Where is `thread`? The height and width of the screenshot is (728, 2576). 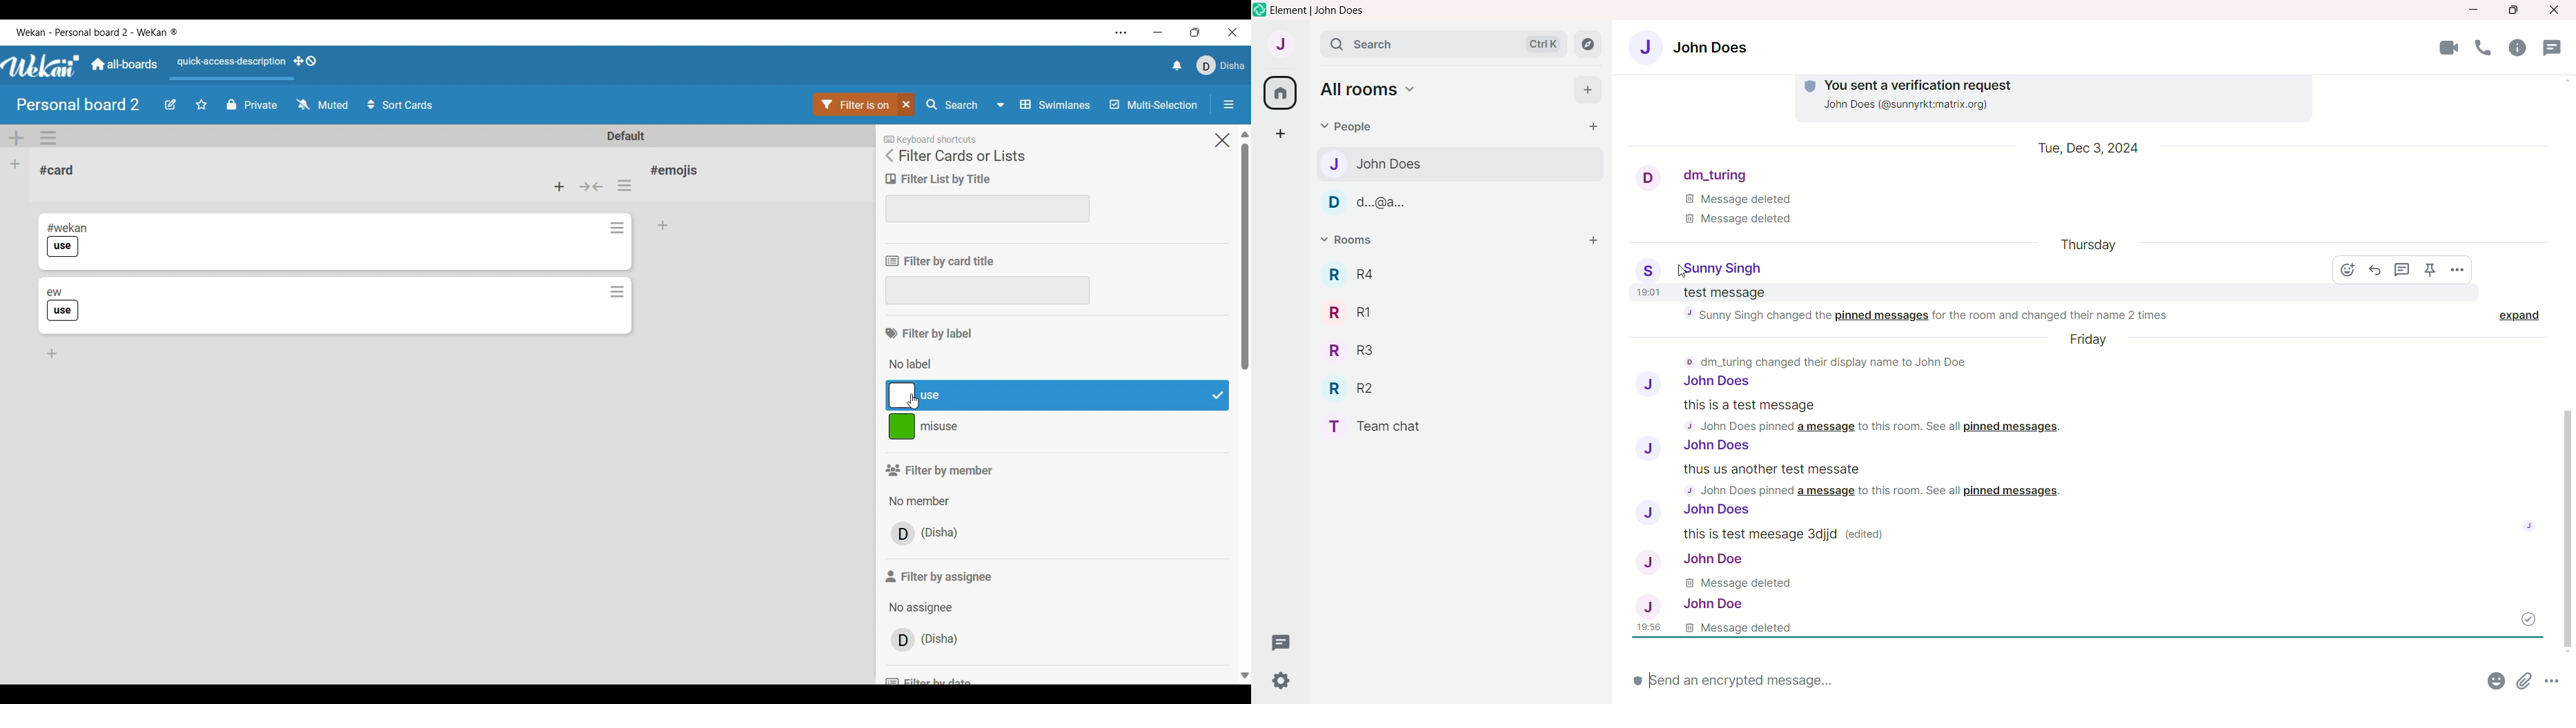 thread is located at coordinates (1282, 643).